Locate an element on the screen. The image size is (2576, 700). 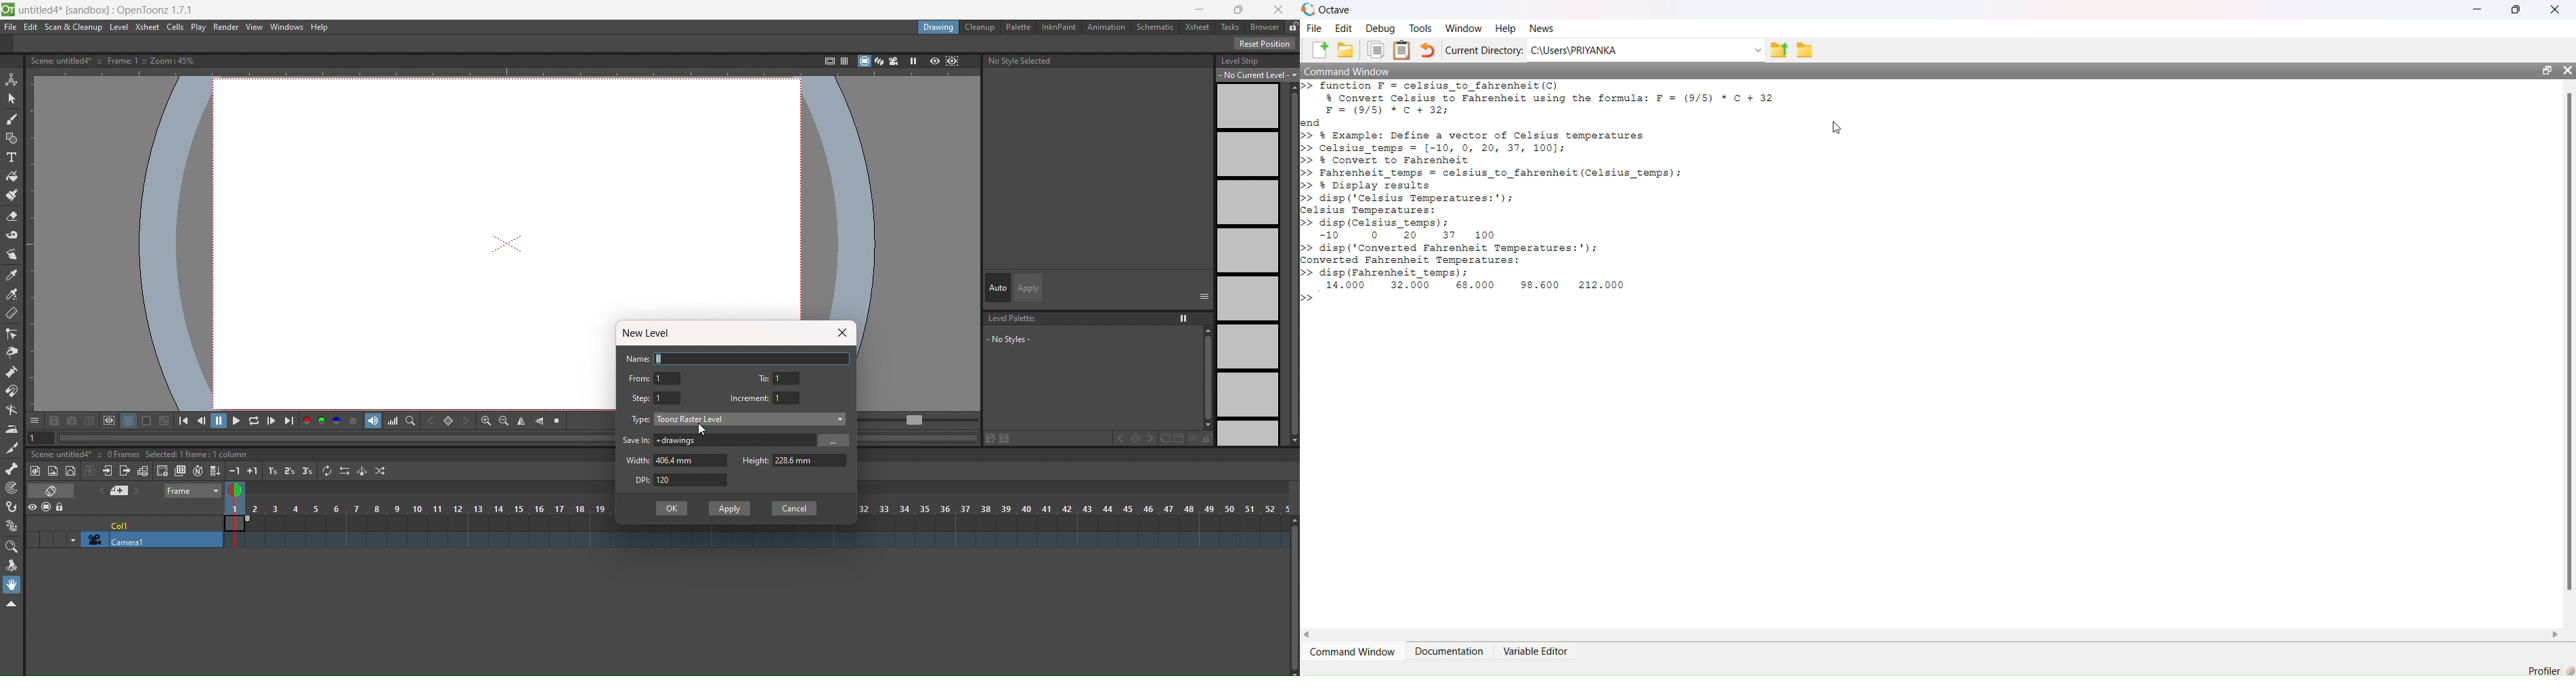
auto is located at coordinates (998, 287).